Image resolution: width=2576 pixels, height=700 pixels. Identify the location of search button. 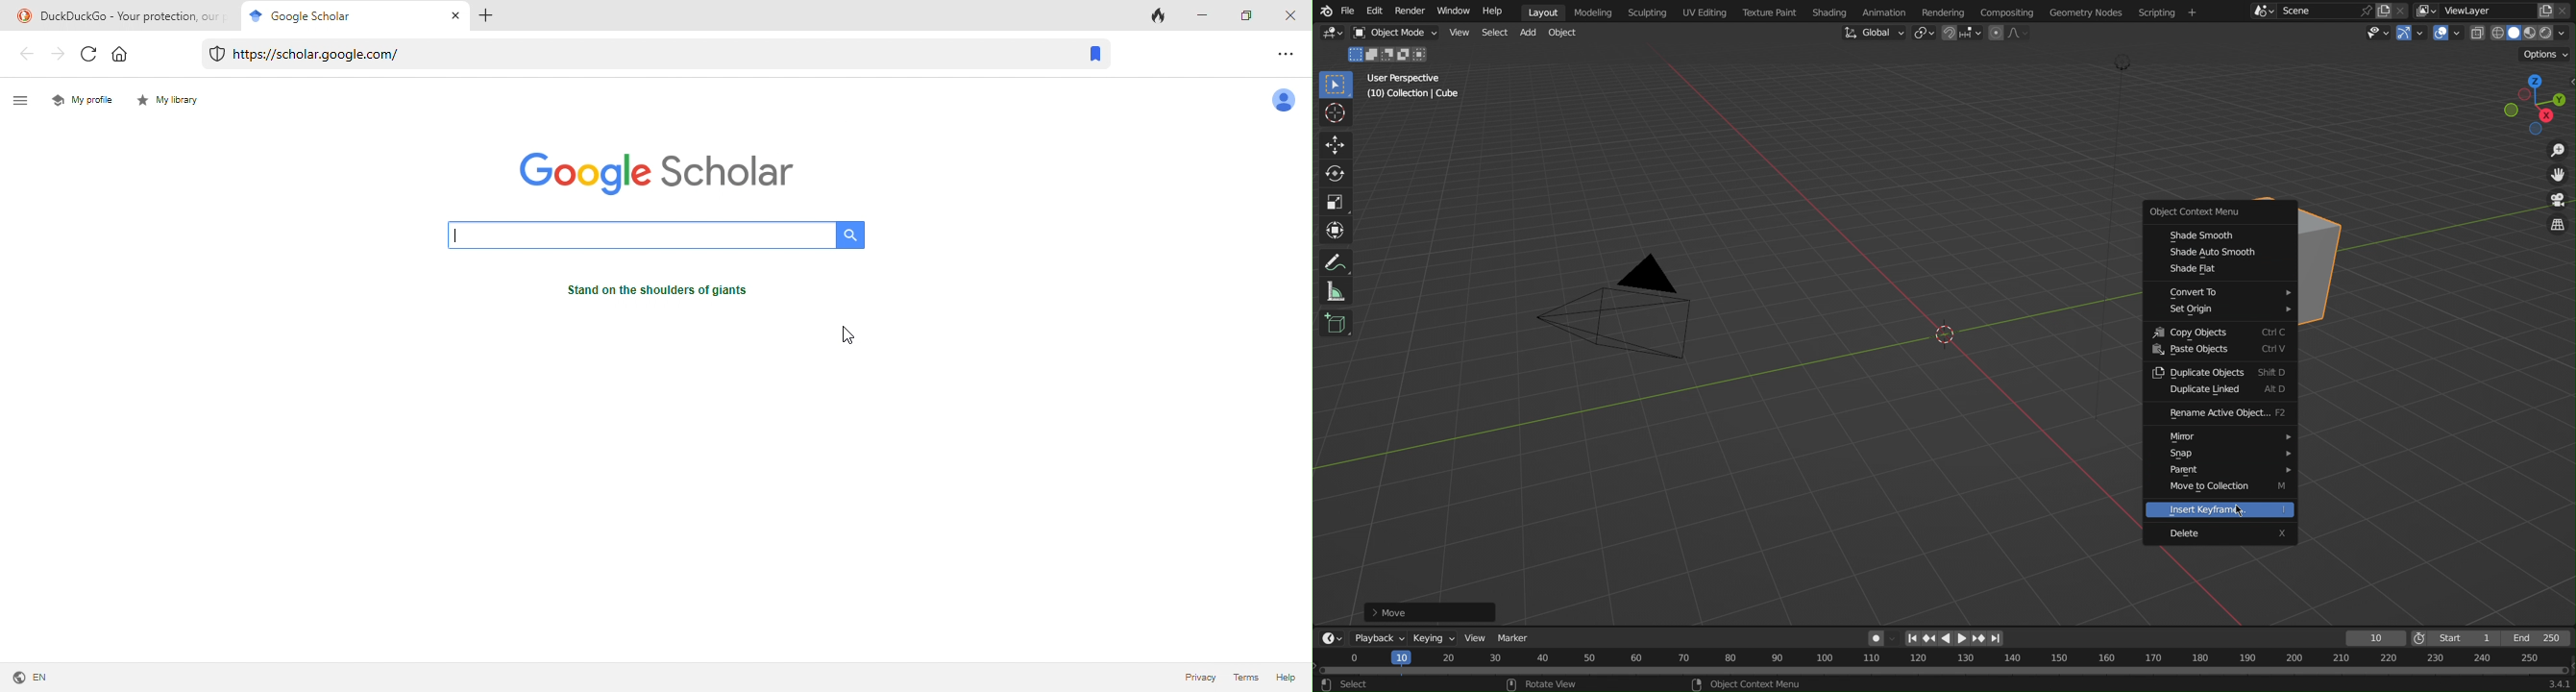
(850, 235).